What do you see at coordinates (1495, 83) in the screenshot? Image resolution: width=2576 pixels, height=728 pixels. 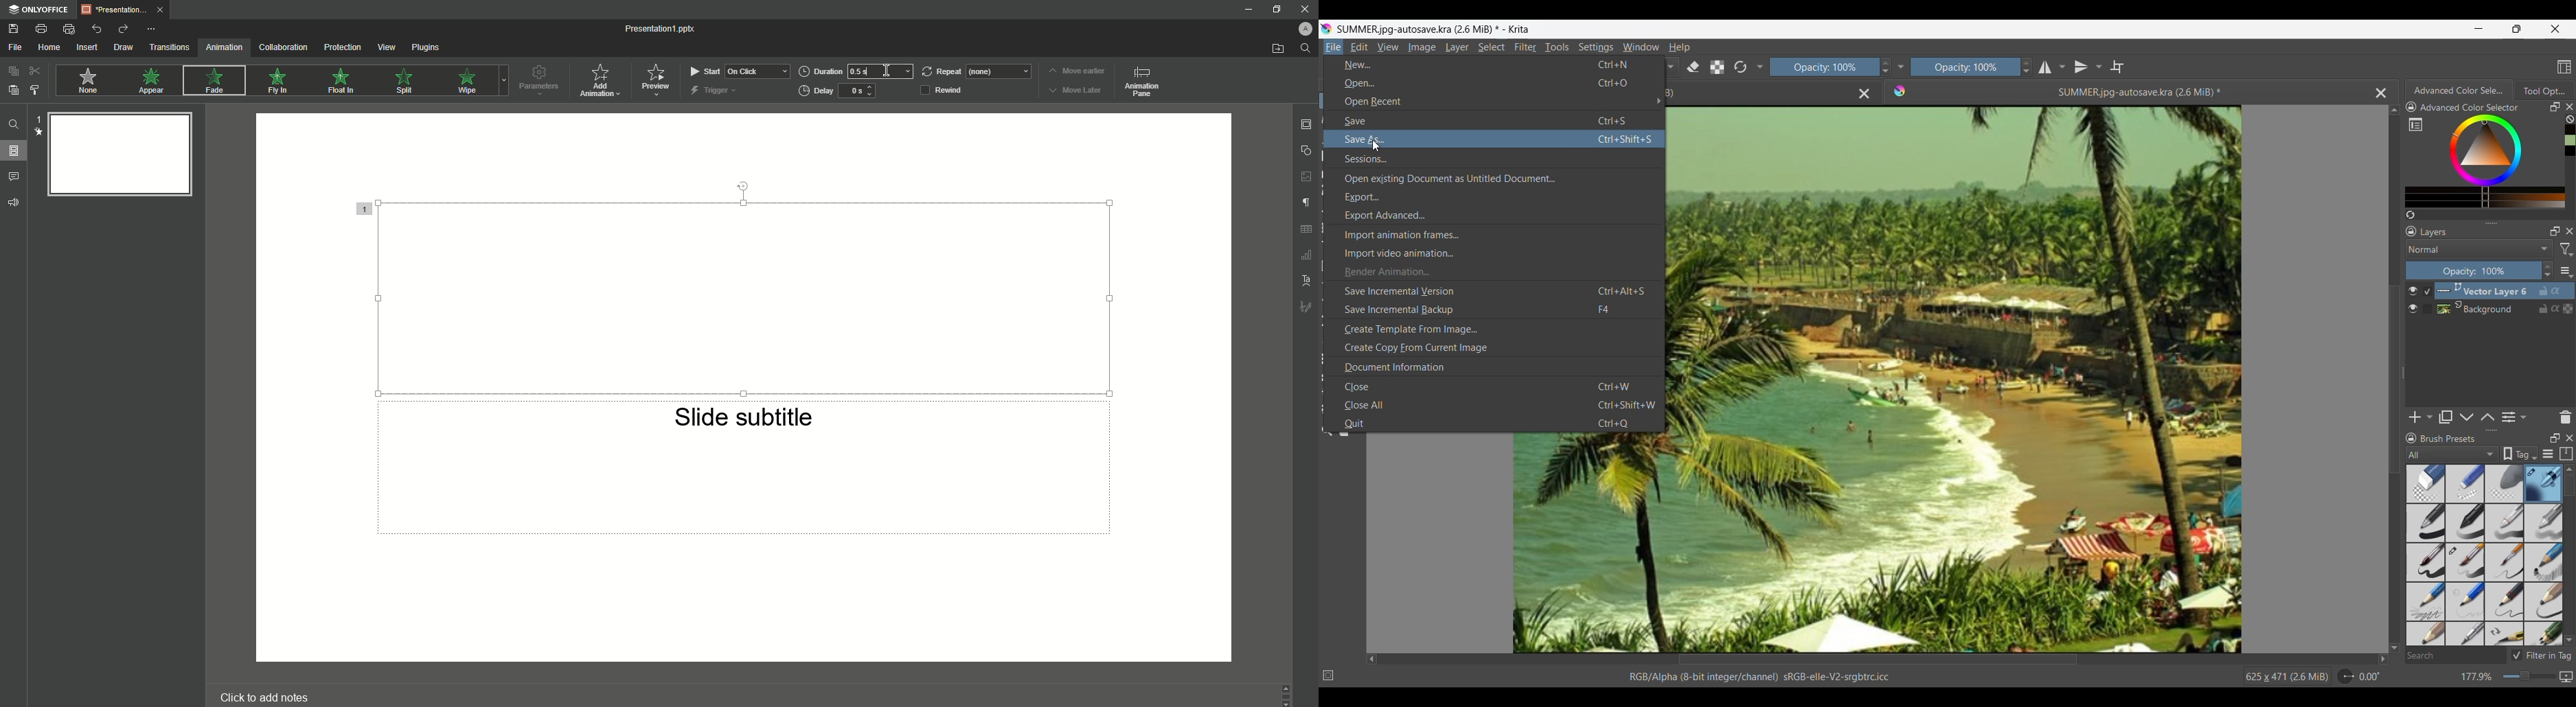 I see `Open` at bounding box center [1495, 83].